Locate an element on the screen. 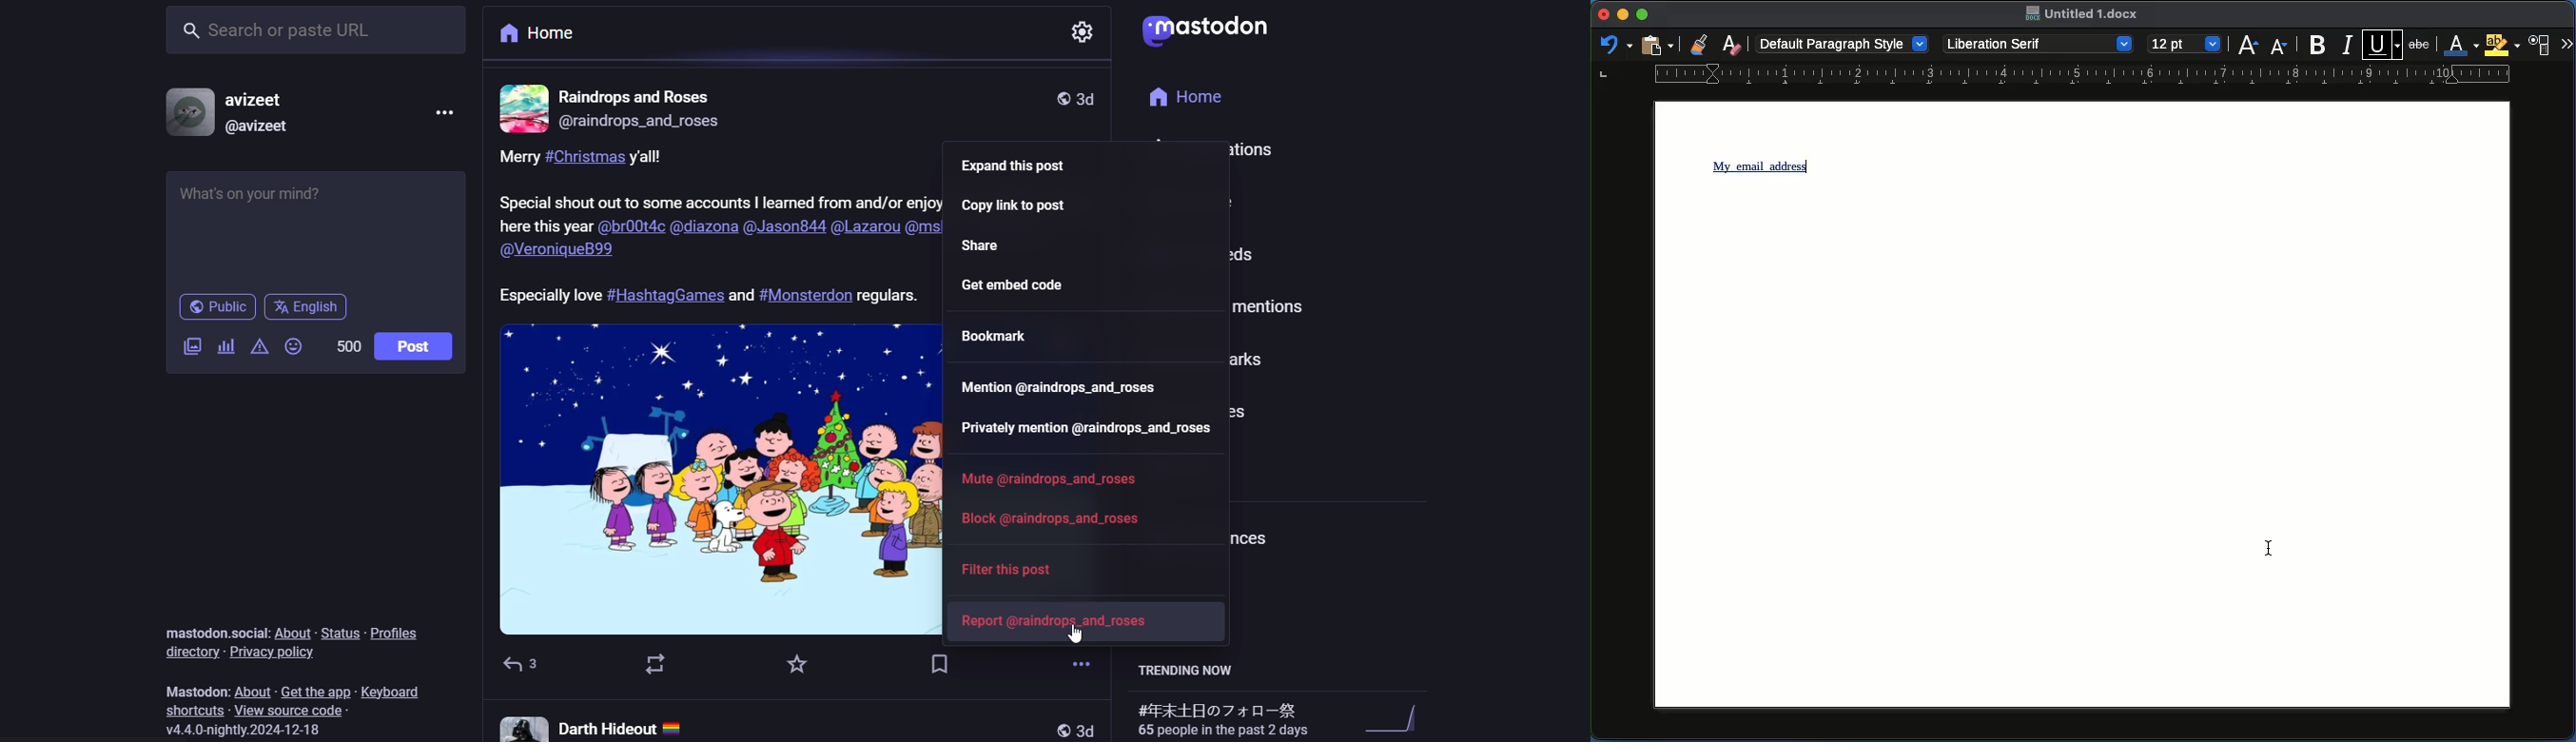 This screenshot has width=2576, height=756. english is located at coordinates (311, 307).